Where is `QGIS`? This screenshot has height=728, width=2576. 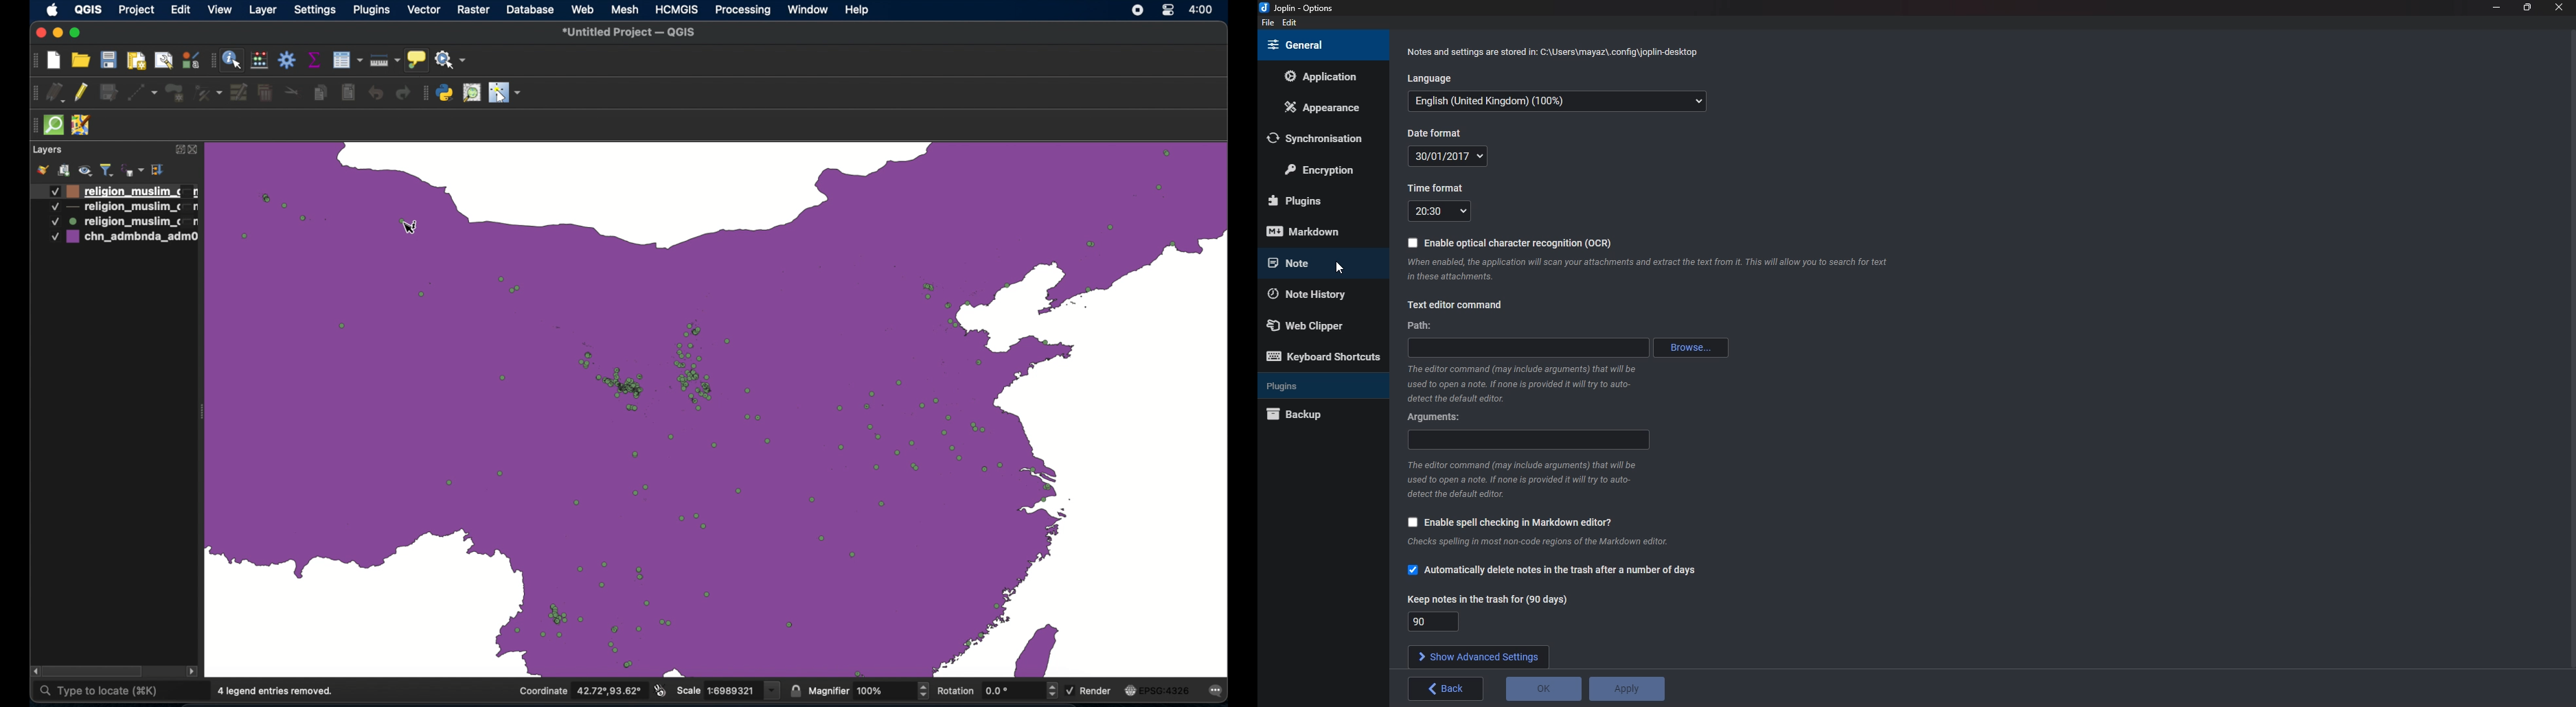 QGIS is located at coordinates (88, 9).